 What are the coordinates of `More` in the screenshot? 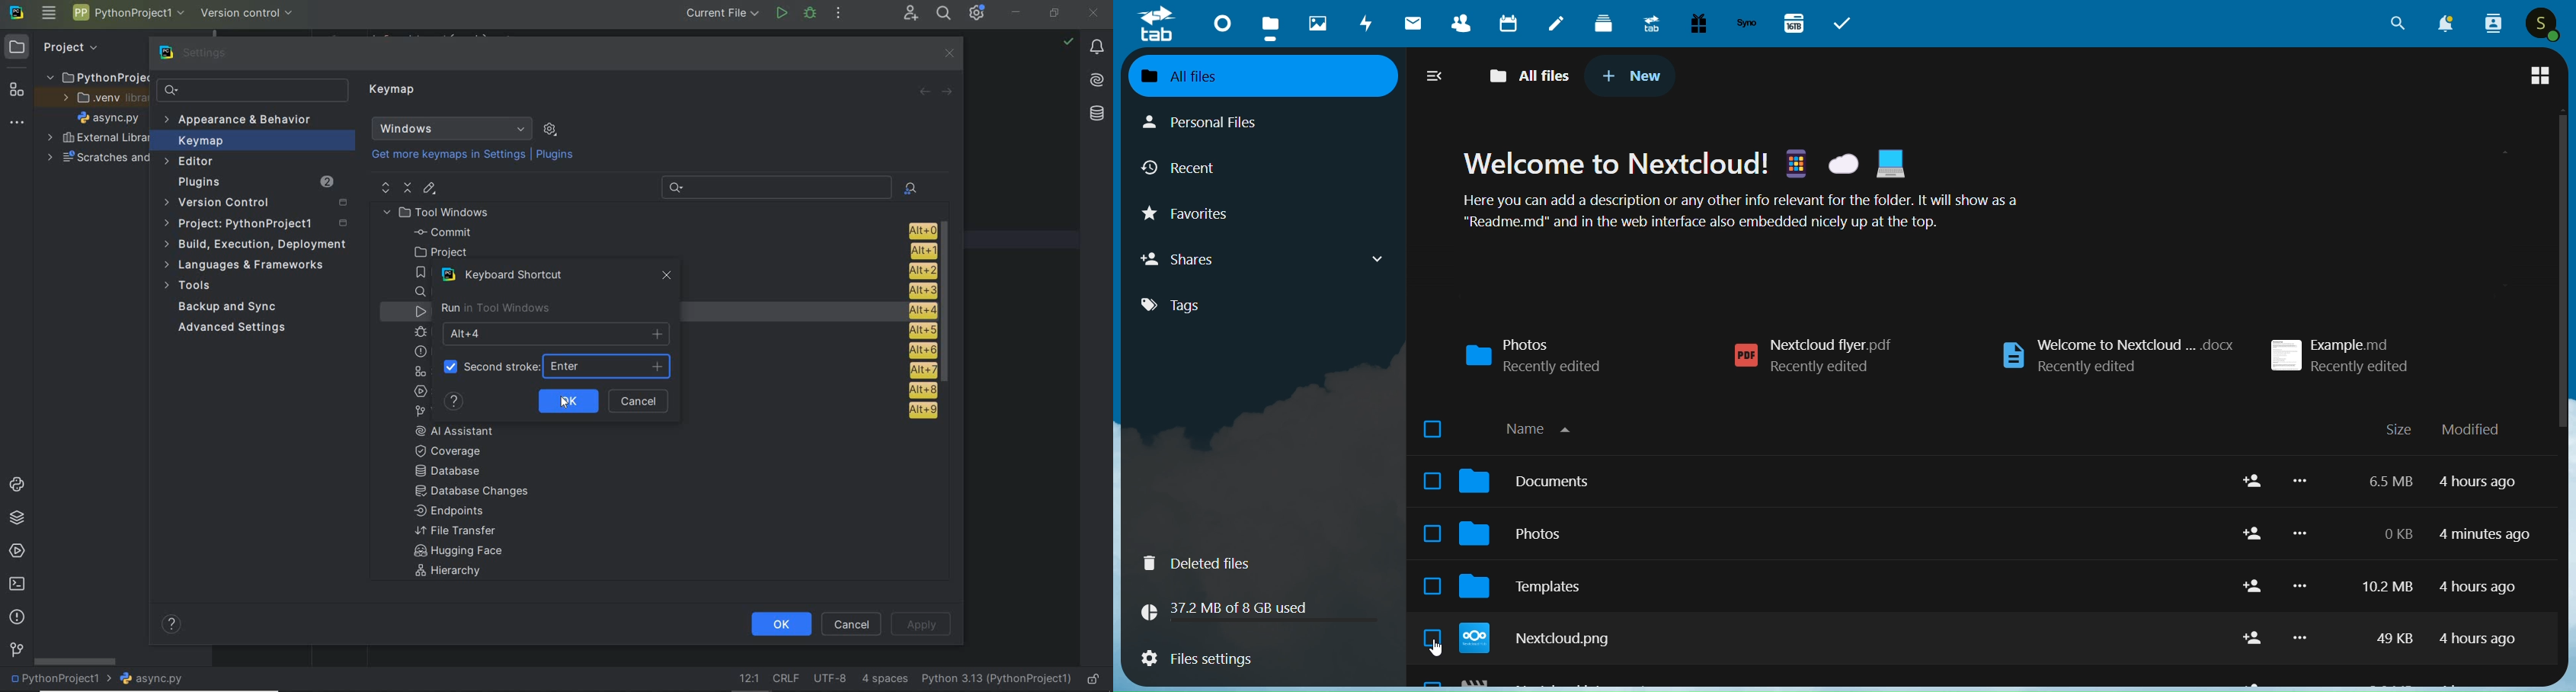 It's located at (2299, 586).